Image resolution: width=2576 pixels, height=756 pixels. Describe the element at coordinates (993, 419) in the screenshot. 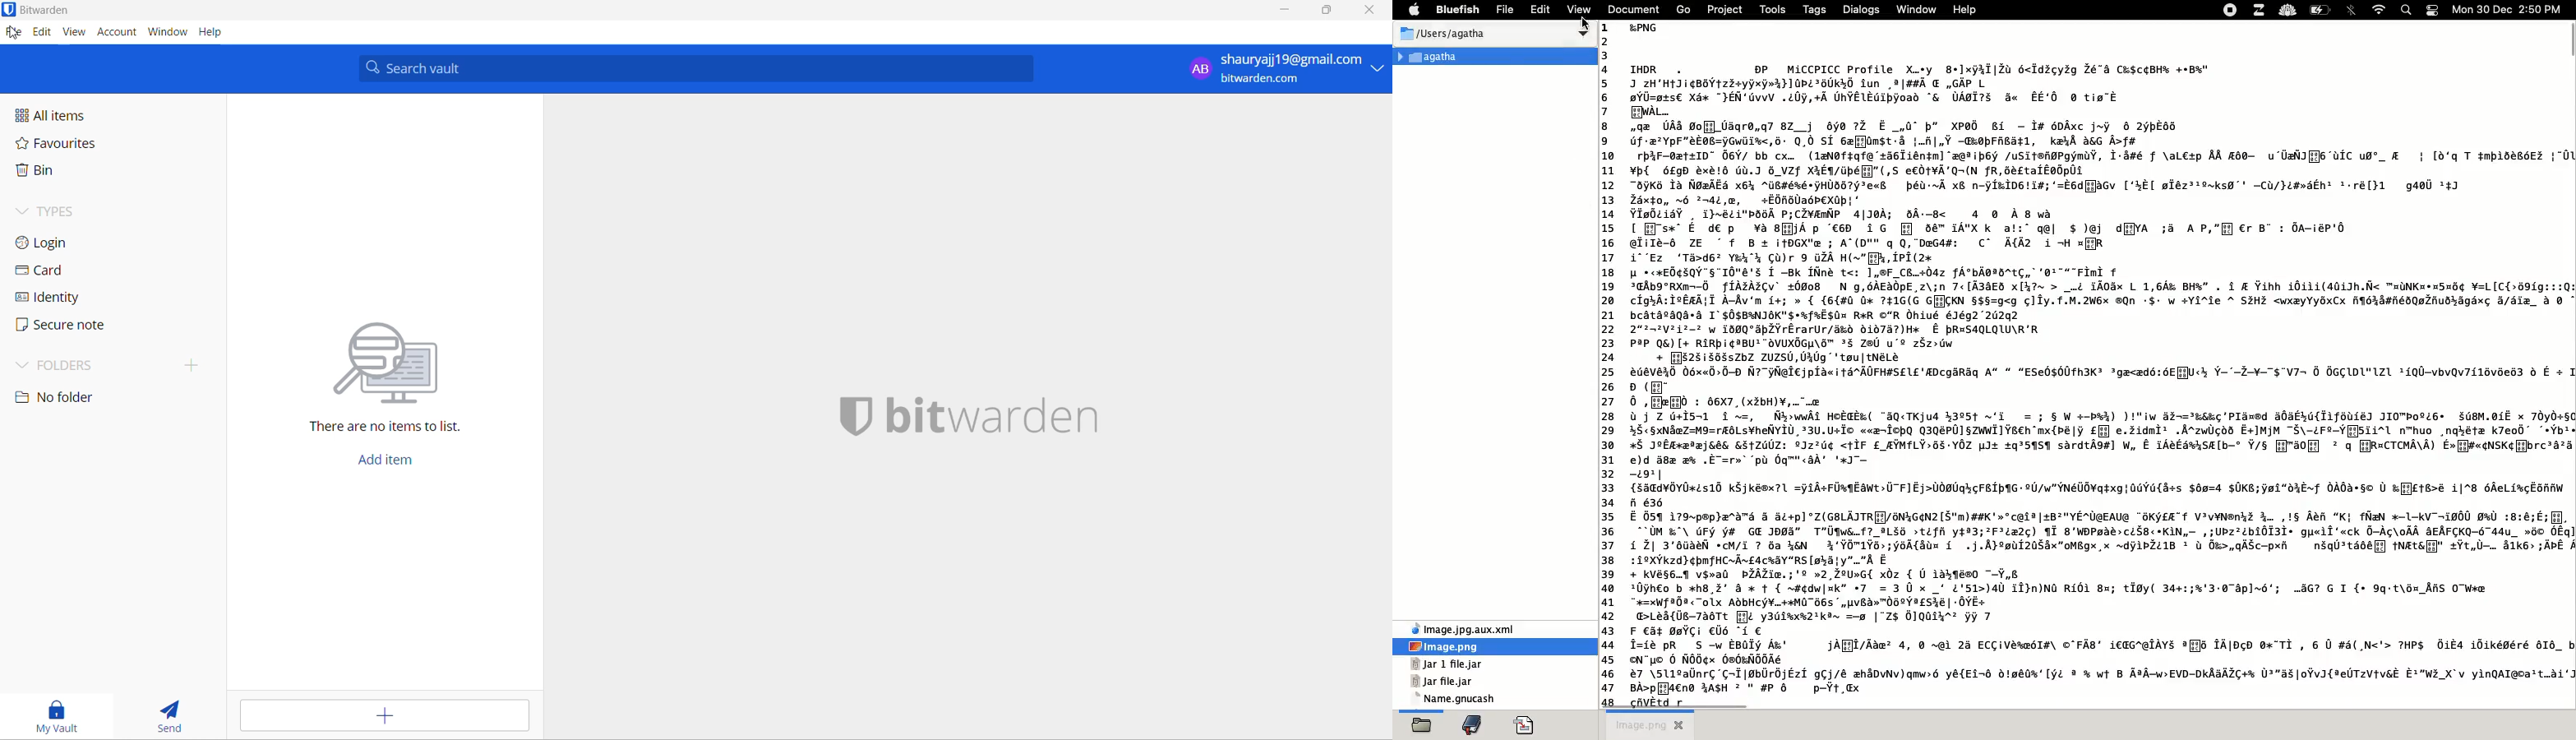

I see `application name` at that location.